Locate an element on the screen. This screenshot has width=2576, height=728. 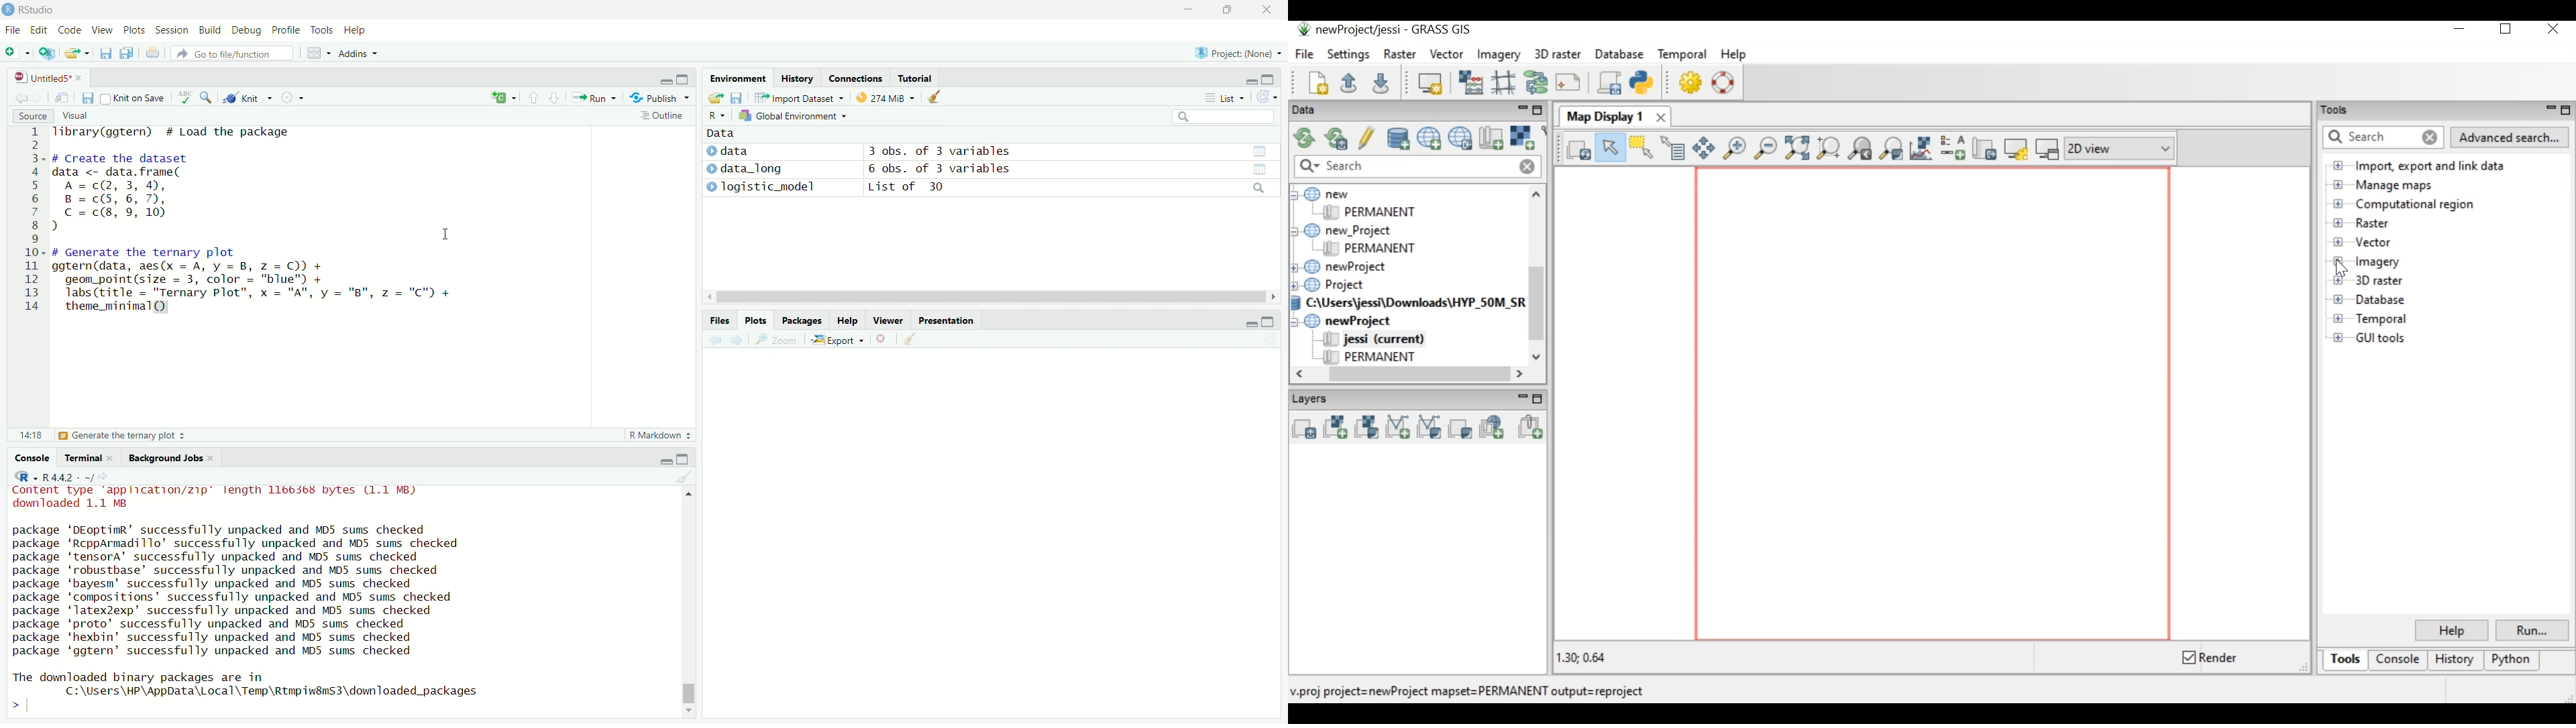
Tools is located at coordinates (321, 29).